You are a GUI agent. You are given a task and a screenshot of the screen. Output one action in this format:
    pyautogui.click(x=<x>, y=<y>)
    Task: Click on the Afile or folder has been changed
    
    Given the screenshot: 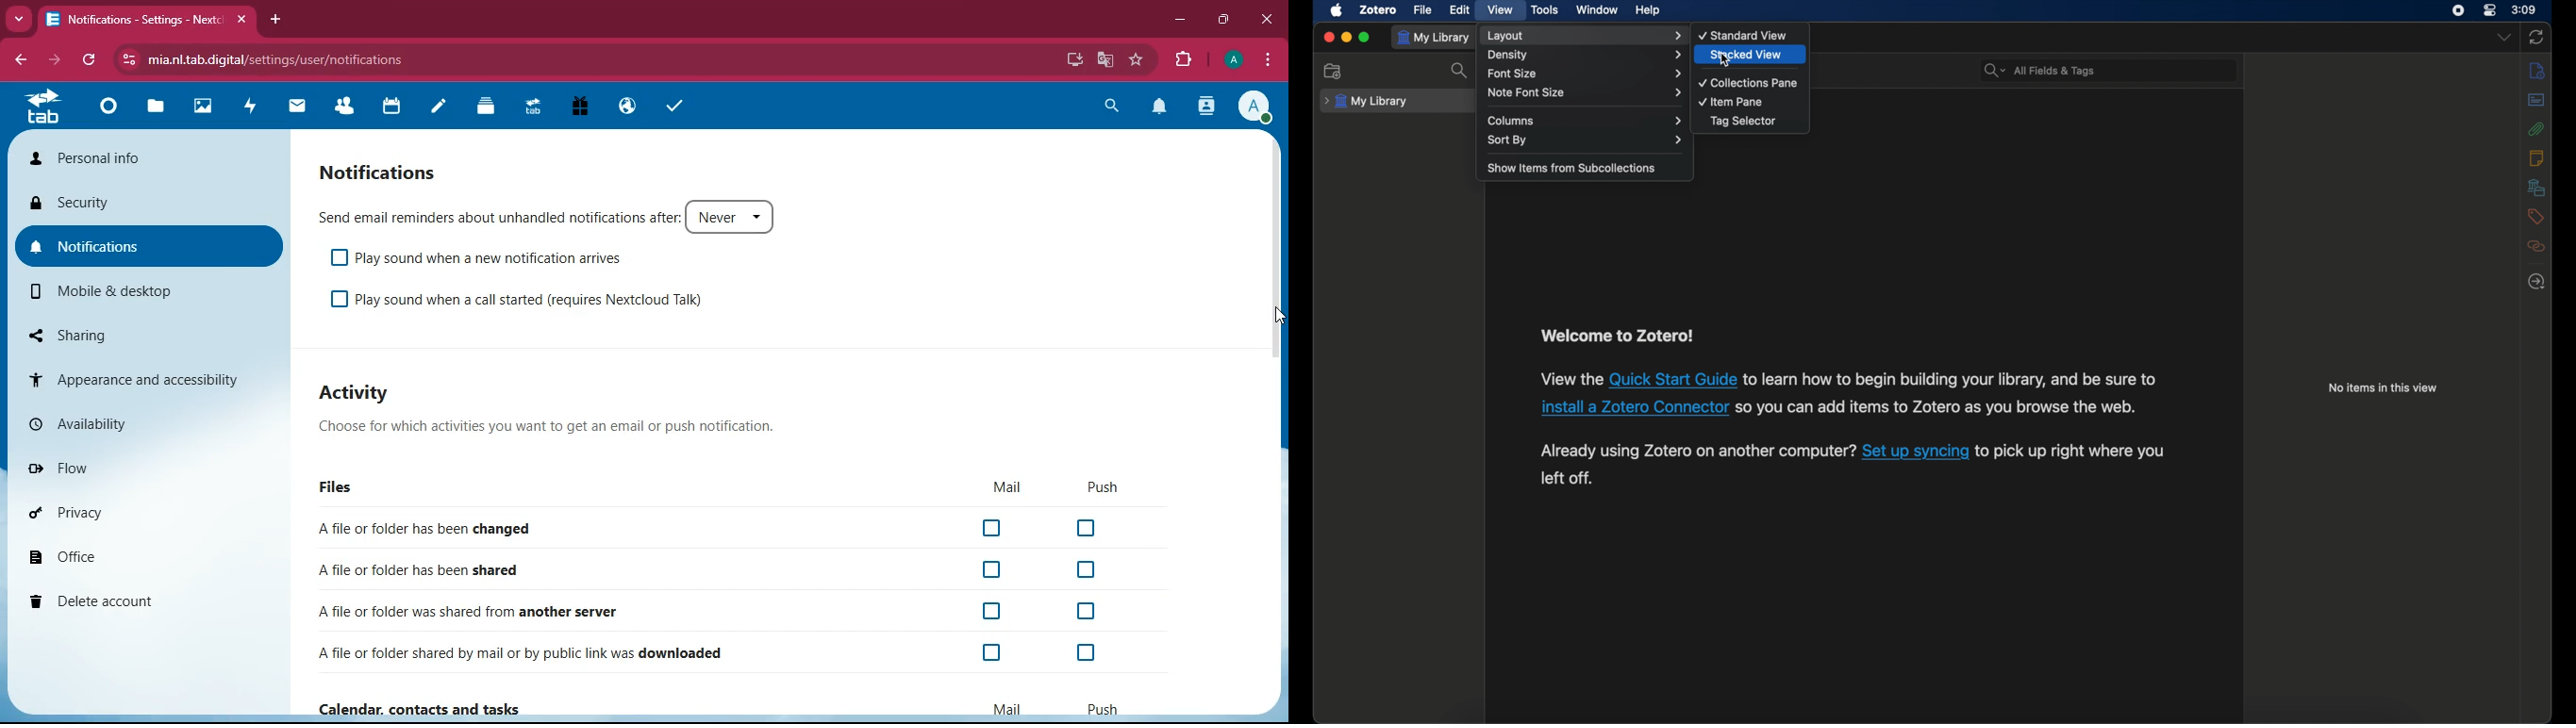 What is the action you would take?
    pyautogui.click(x=434, y=528)
    